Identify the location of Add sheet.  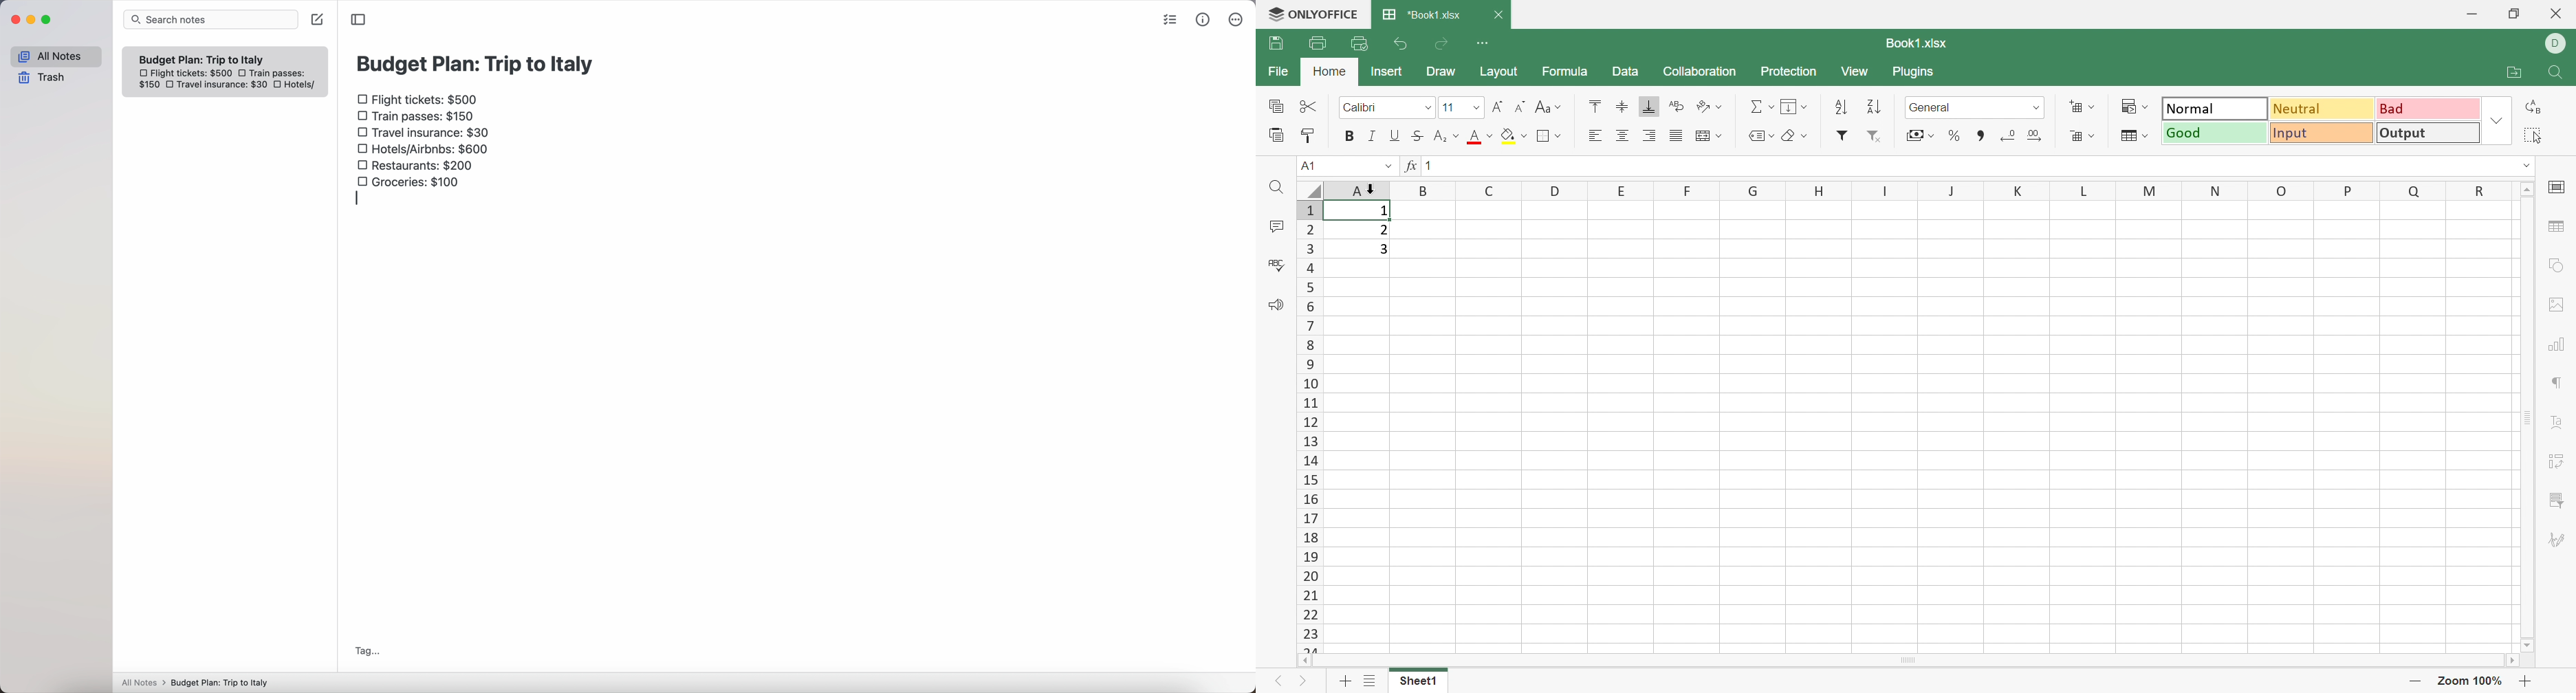
(1344, 683).